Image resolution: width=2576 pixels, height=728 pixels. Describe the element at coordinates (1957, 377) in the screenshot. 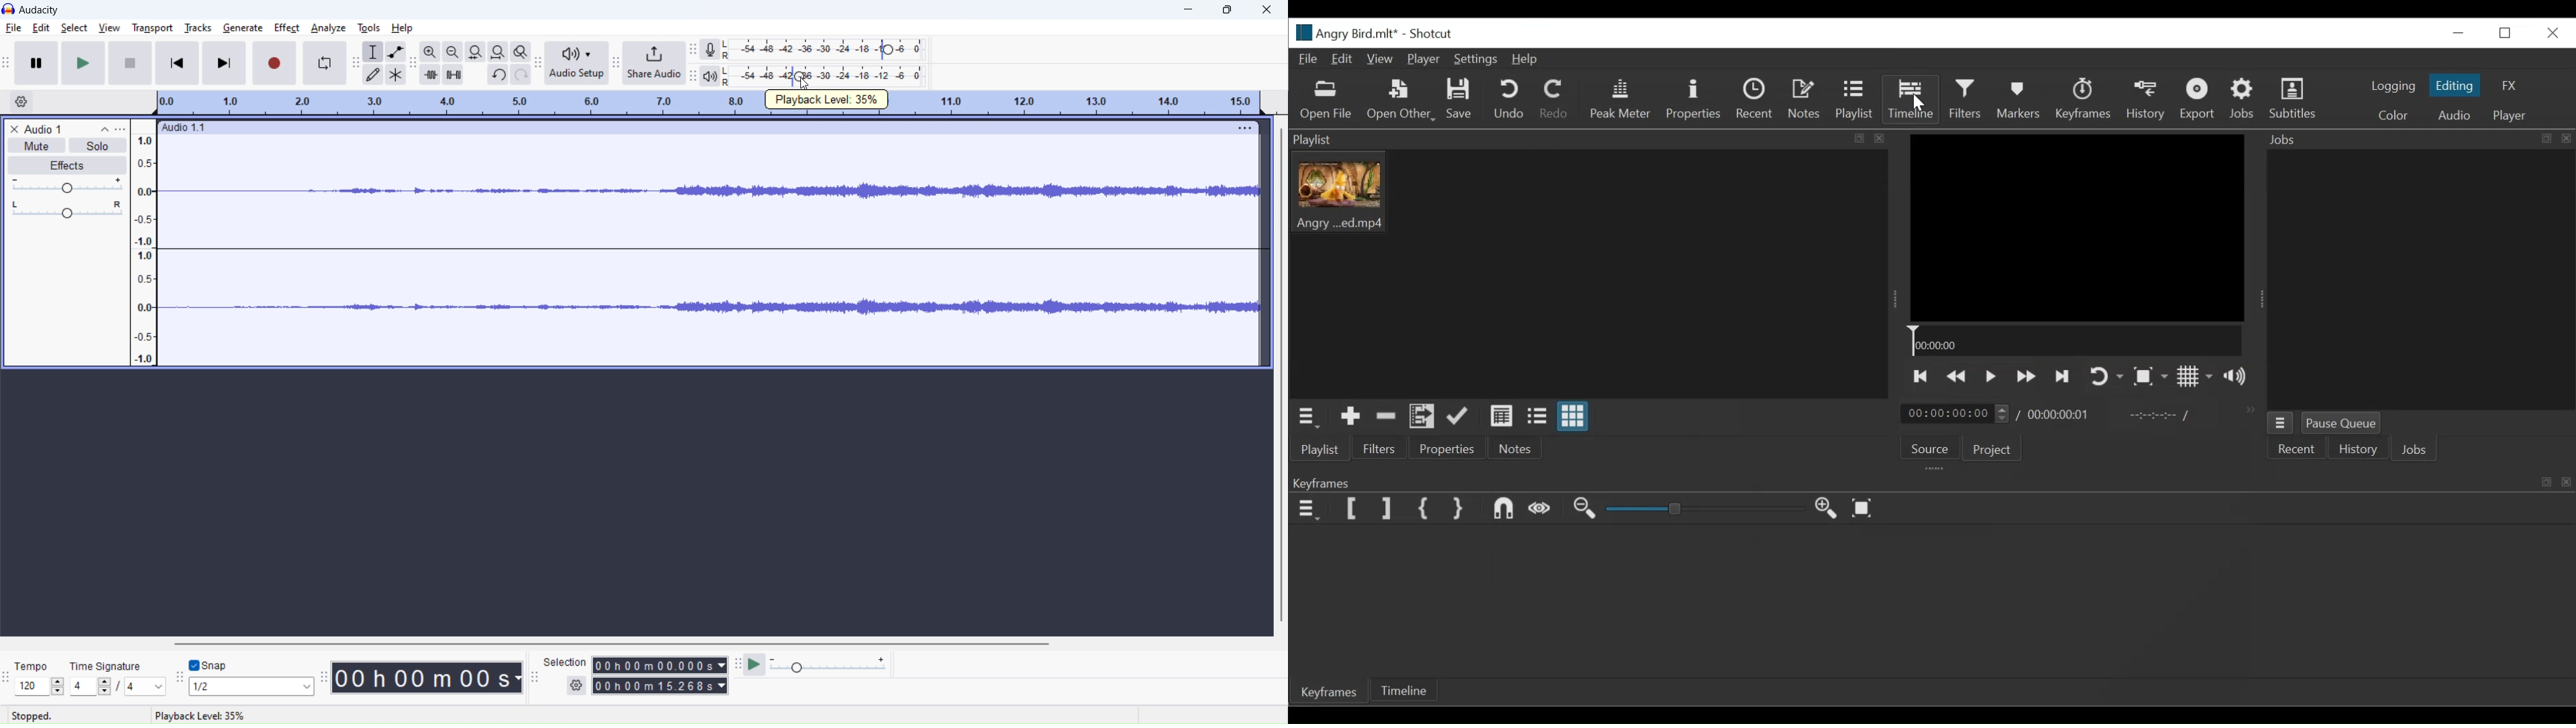

I see `Play backward quickly` at that location.